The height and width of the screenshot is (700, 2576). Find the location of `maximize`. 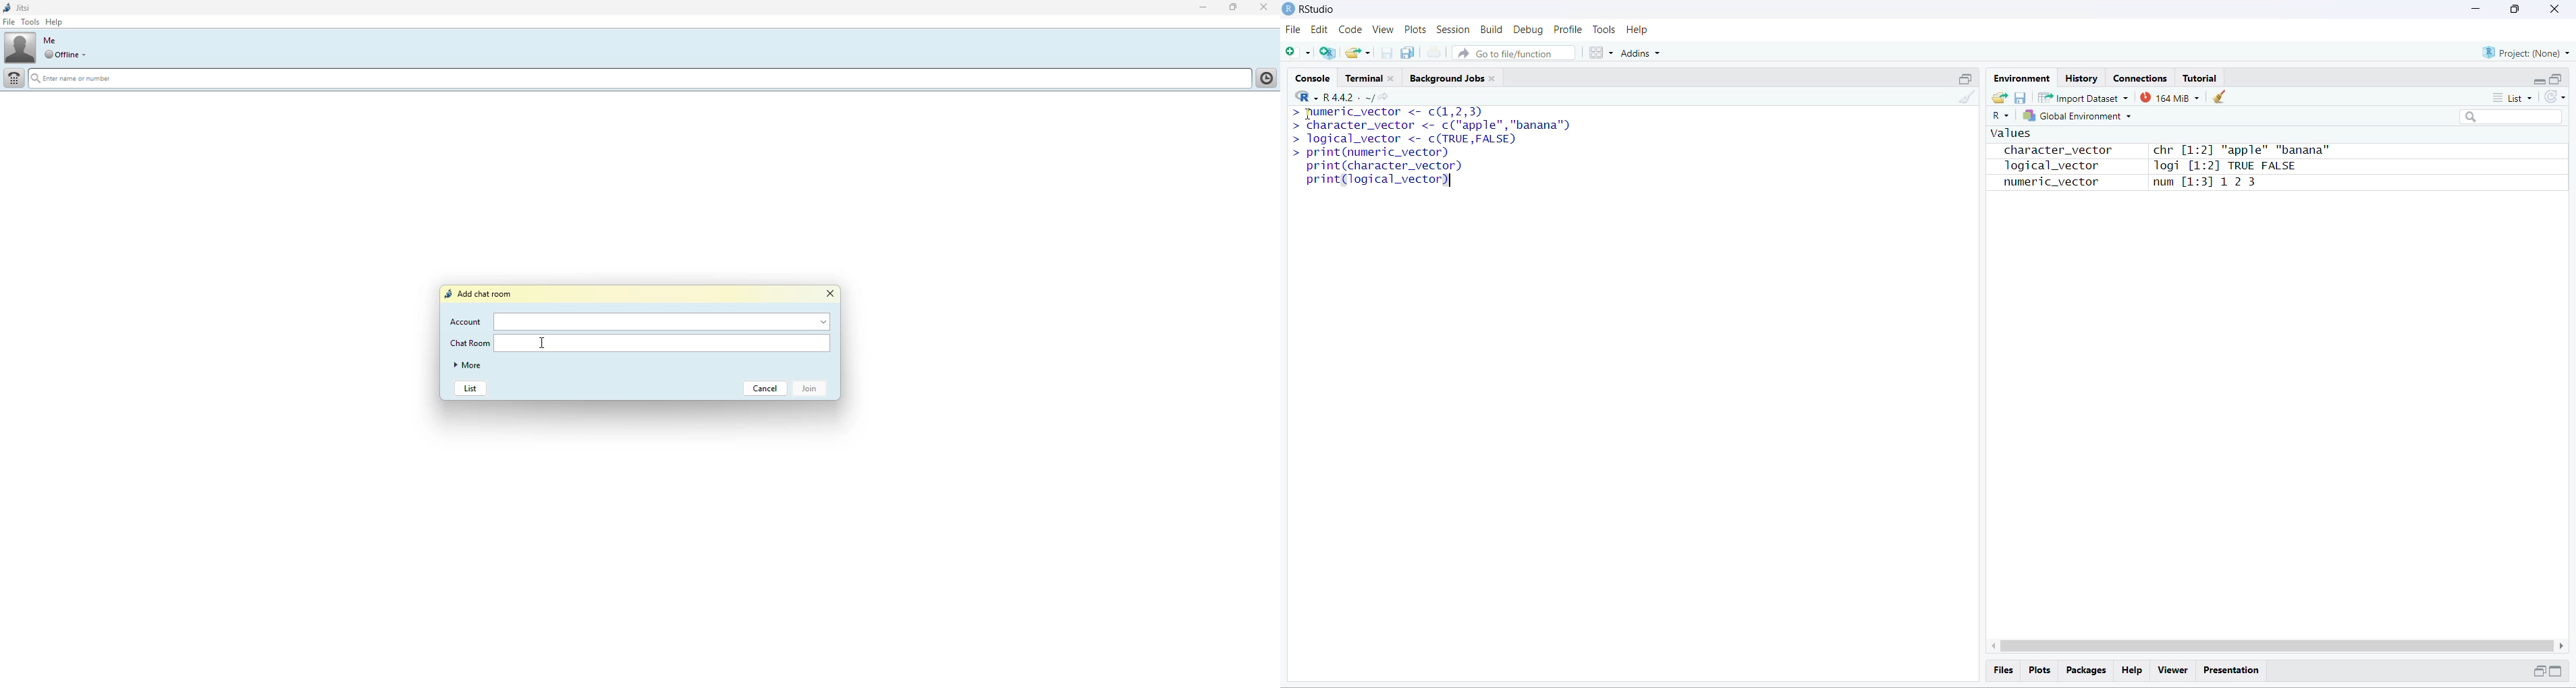

maximize is located at coordinates (2556, 670).